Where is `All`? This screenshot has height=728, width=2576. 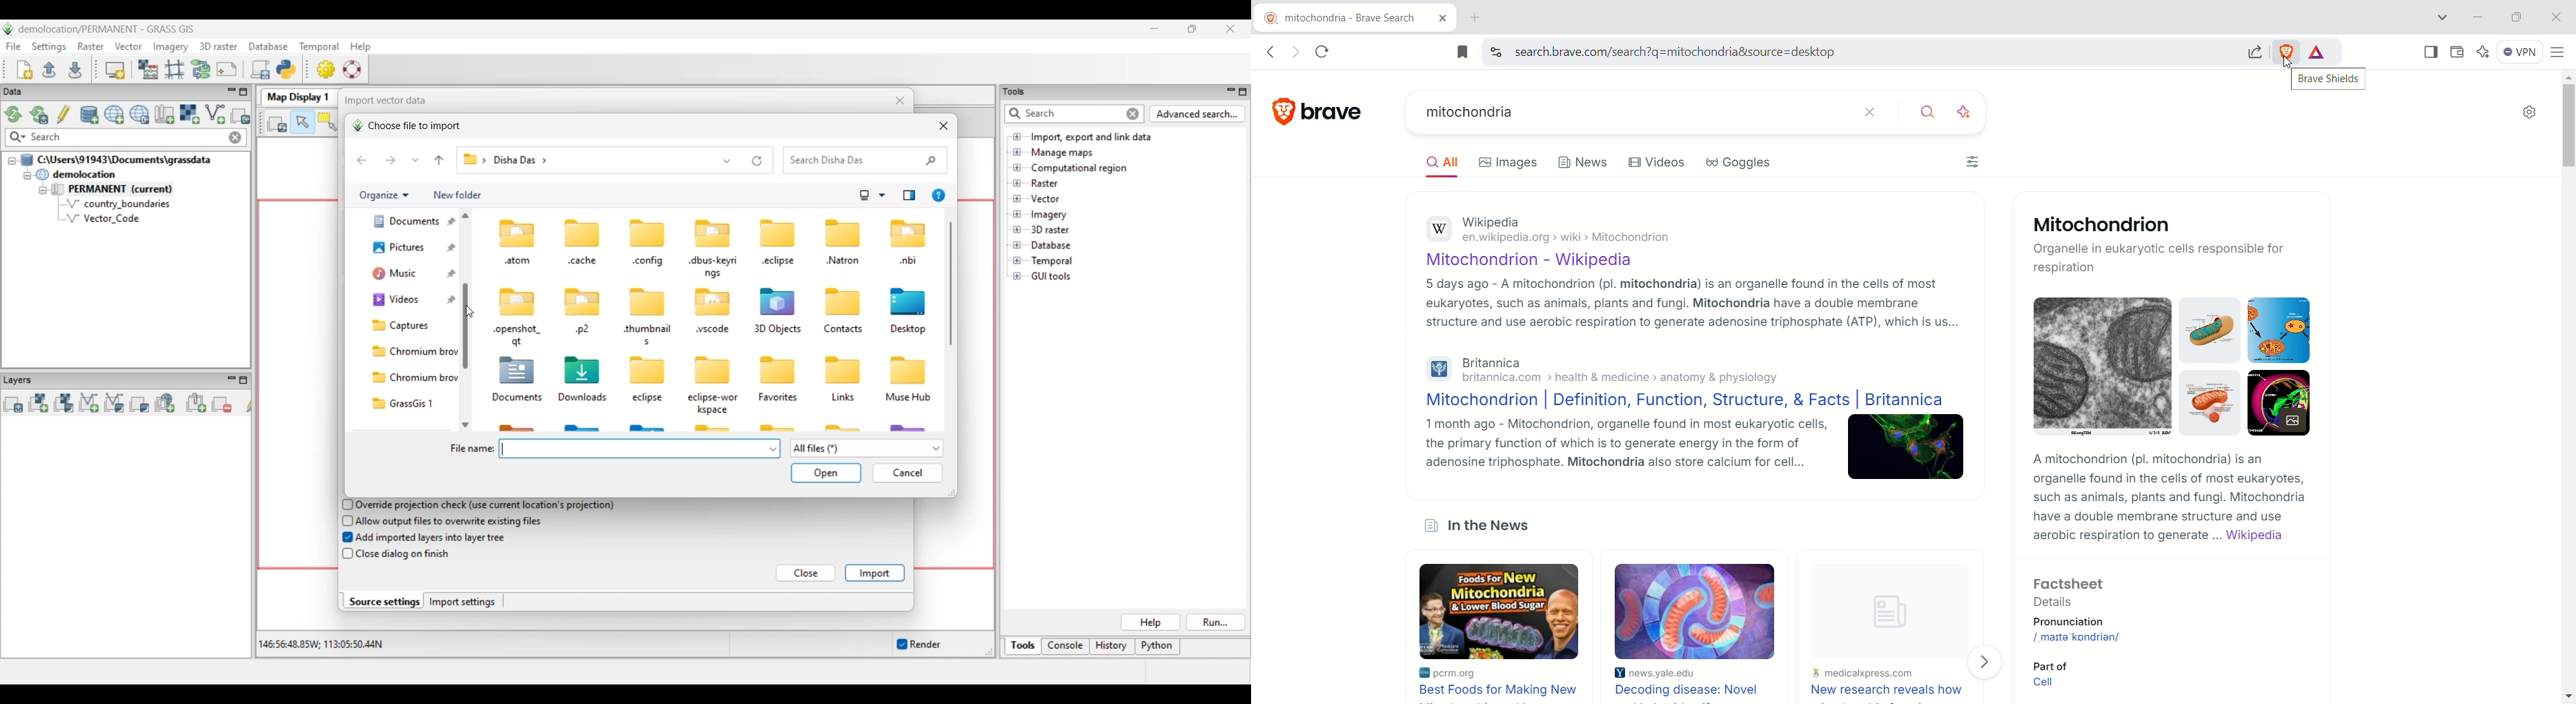 All is located at coordinates (1446, 165).